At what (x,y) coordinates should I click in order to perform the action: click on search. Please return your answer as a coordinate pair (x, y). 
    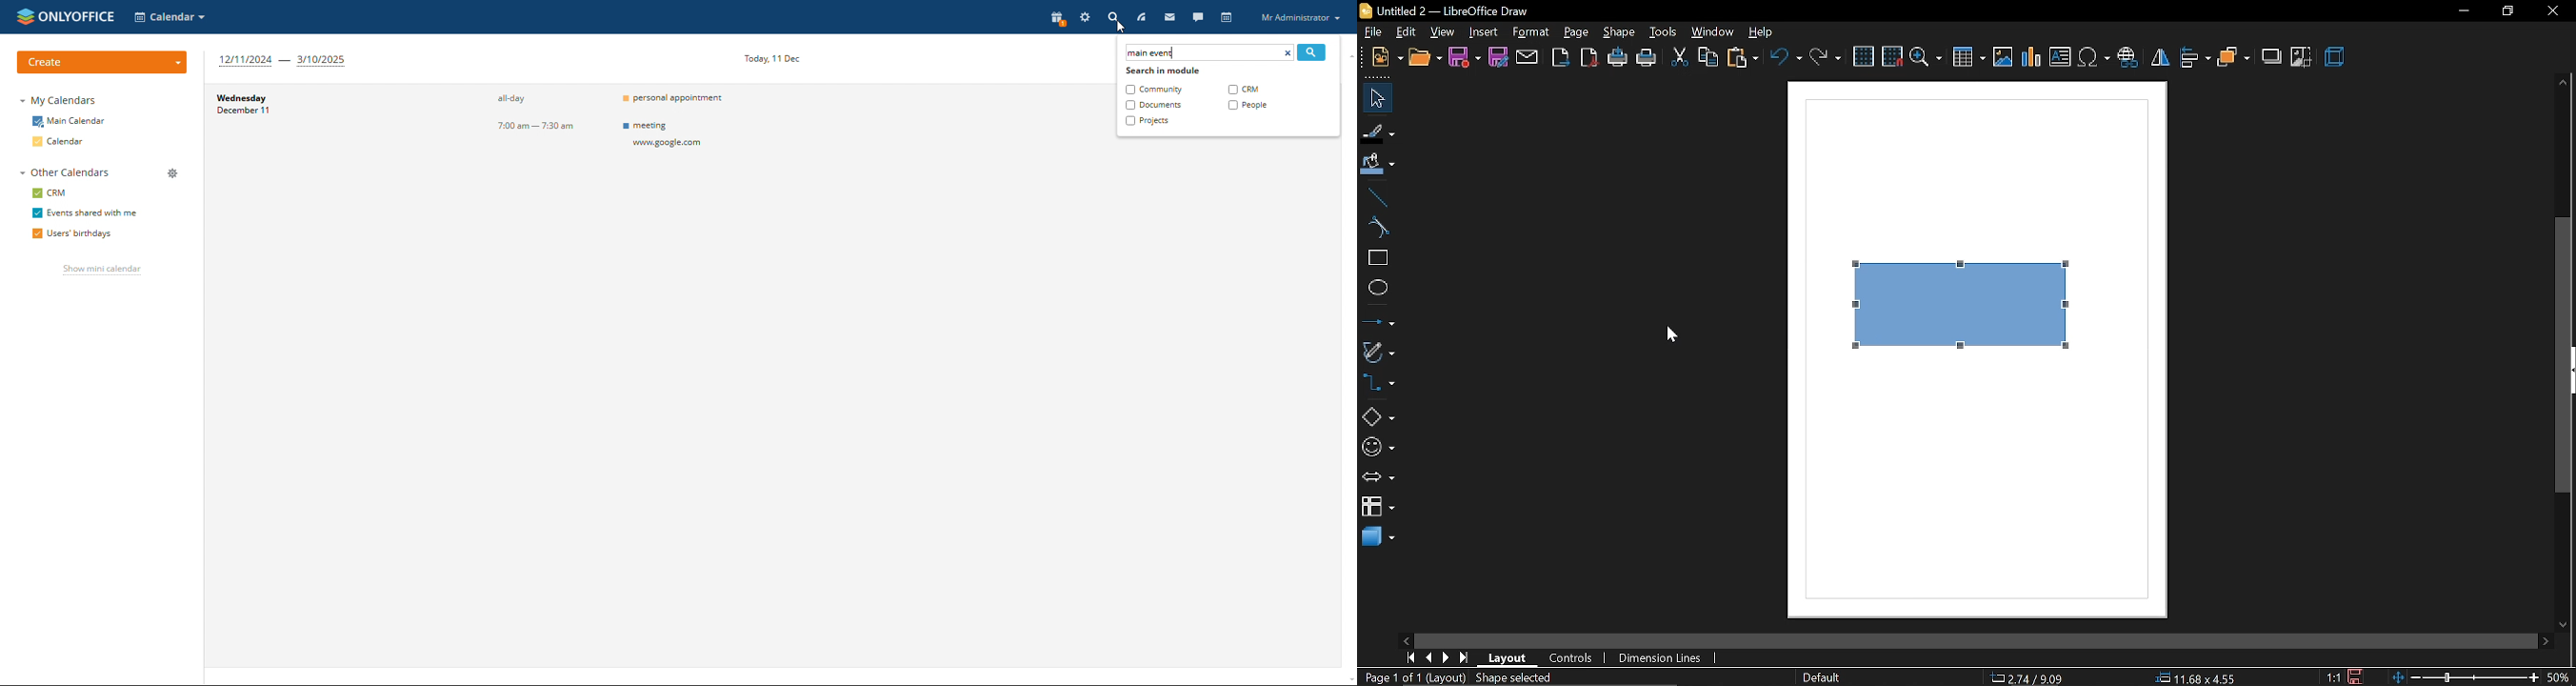
    Looking at the image, I should click on (1113, 17).